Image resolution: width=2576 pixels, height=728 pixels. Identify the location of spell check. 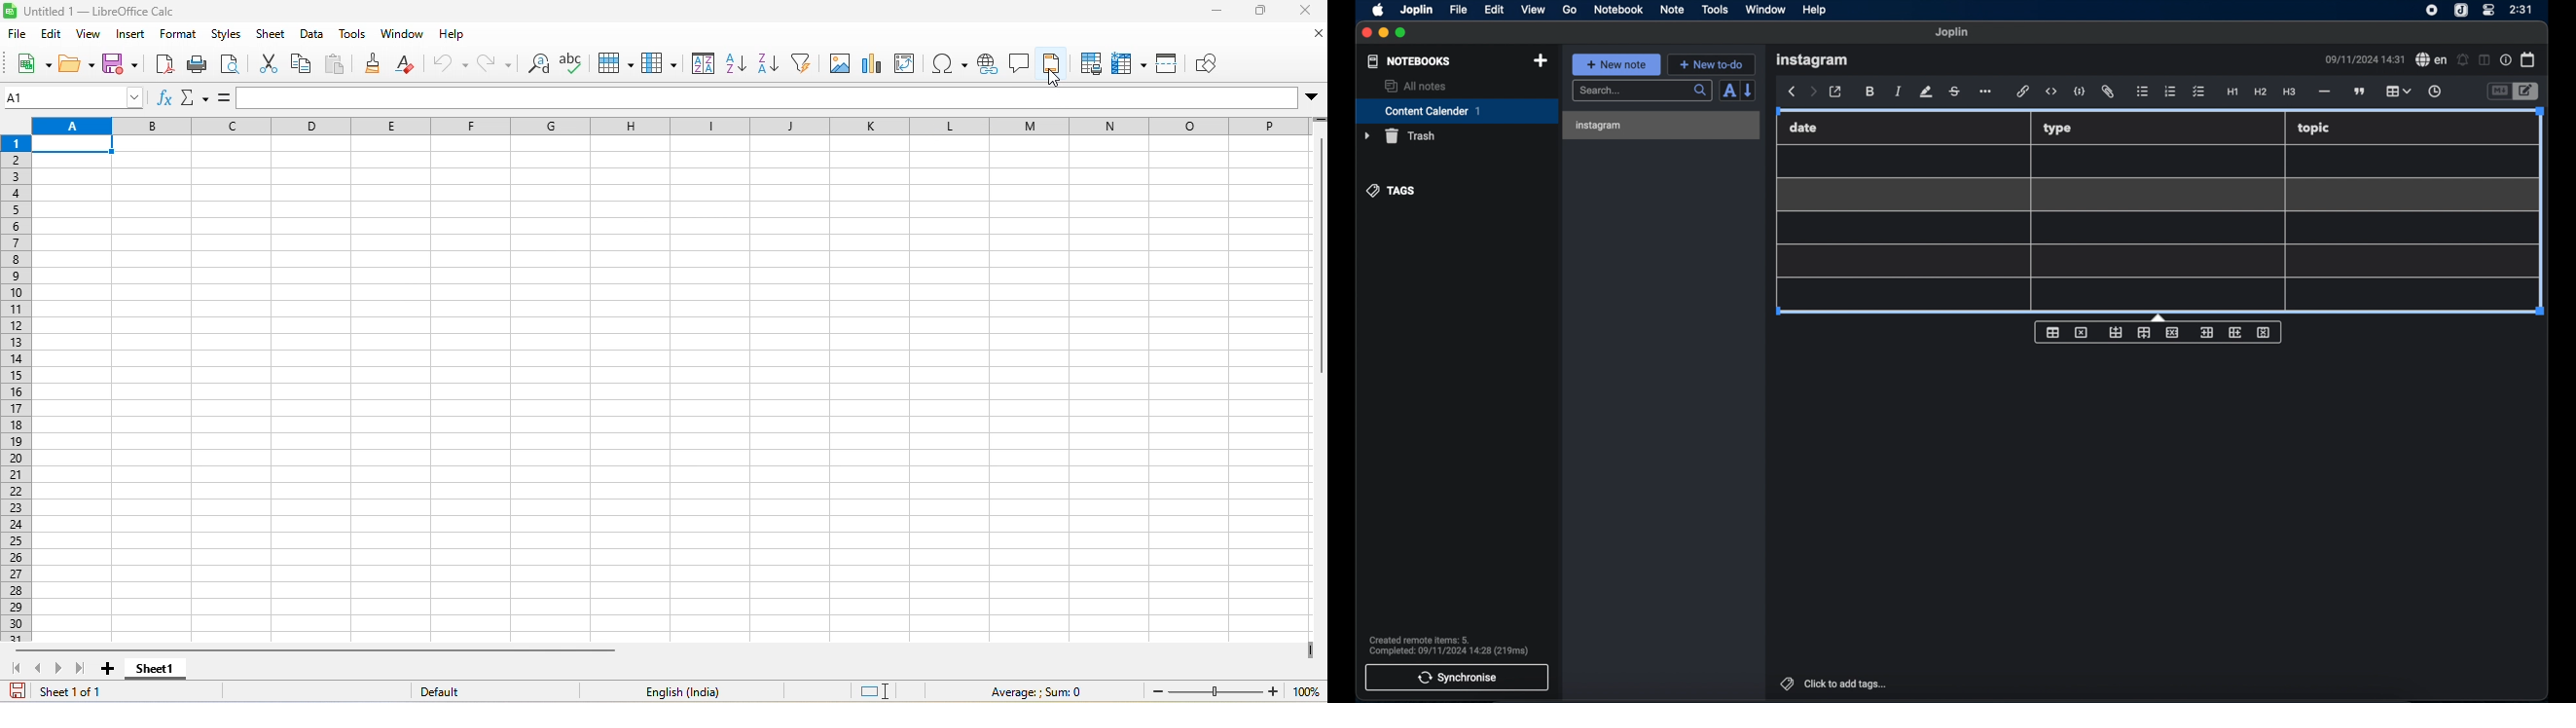
(2432, 59).